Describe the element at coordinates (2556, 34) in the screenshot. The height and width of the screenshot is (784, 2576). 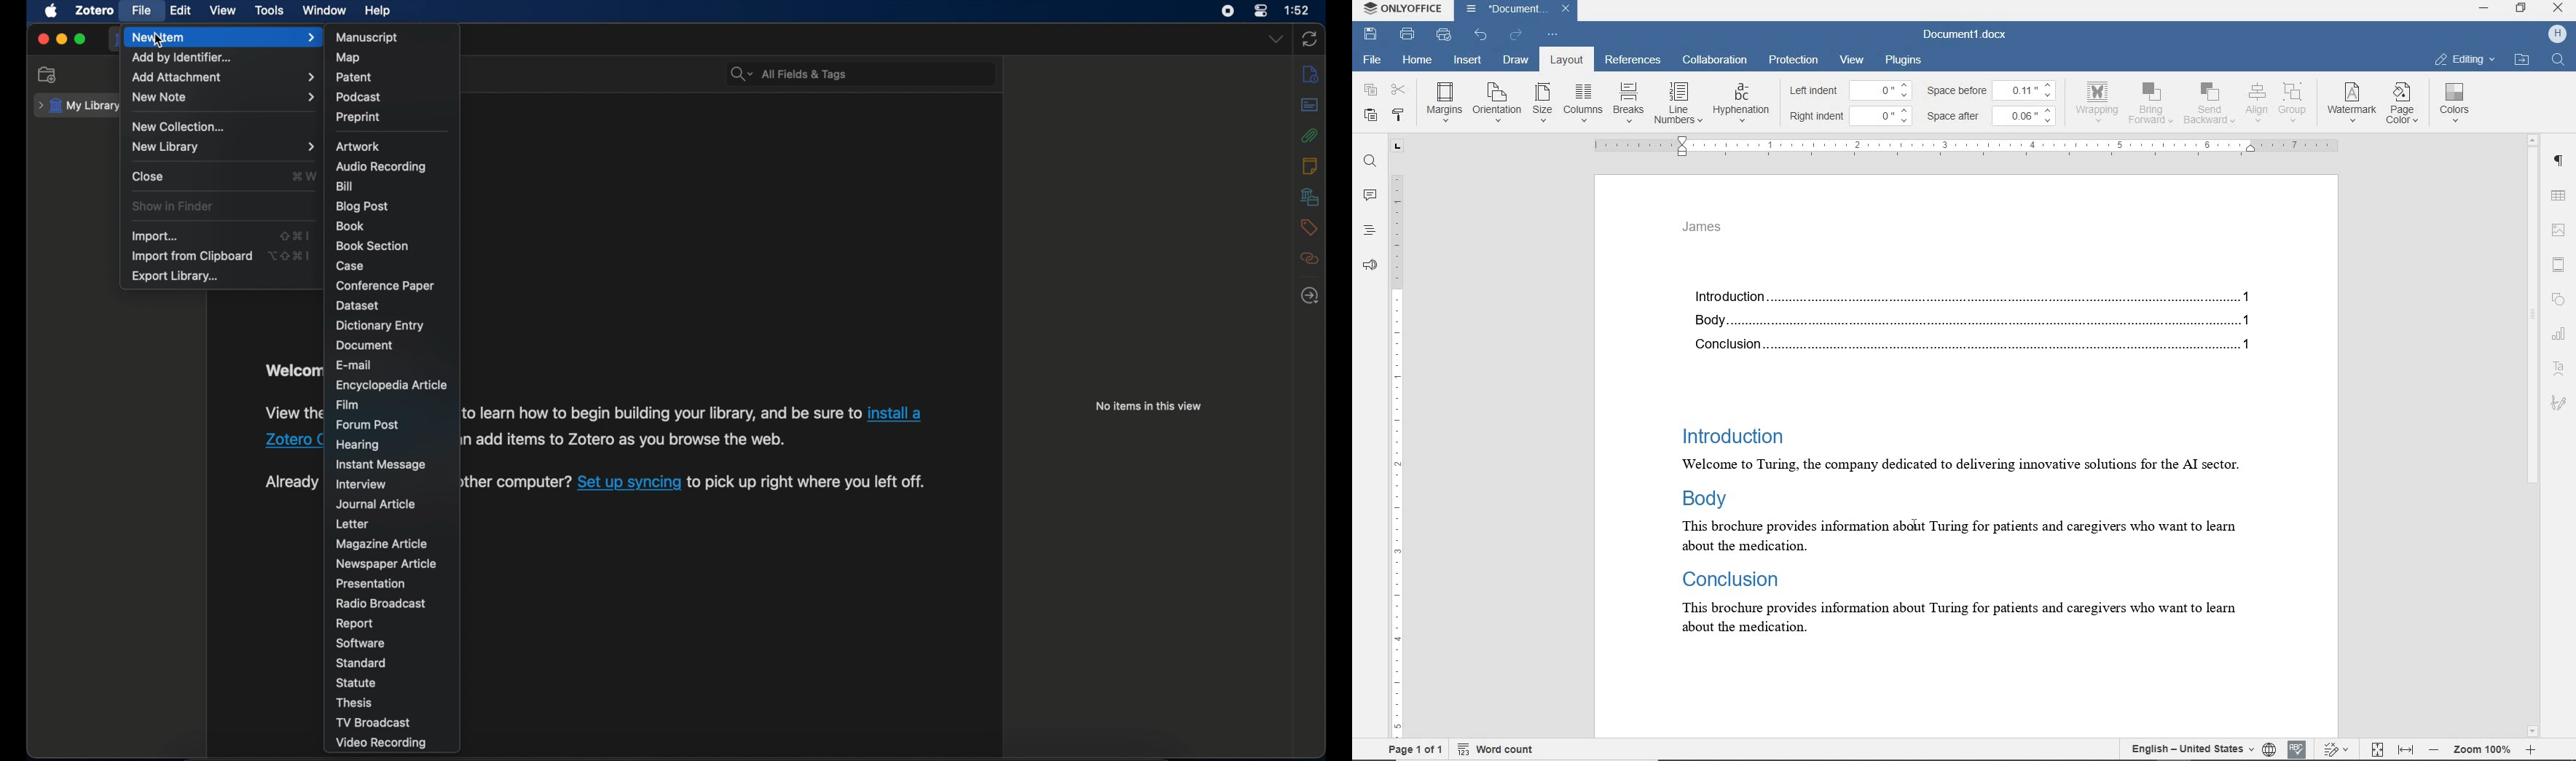
I see `profile` at that location.